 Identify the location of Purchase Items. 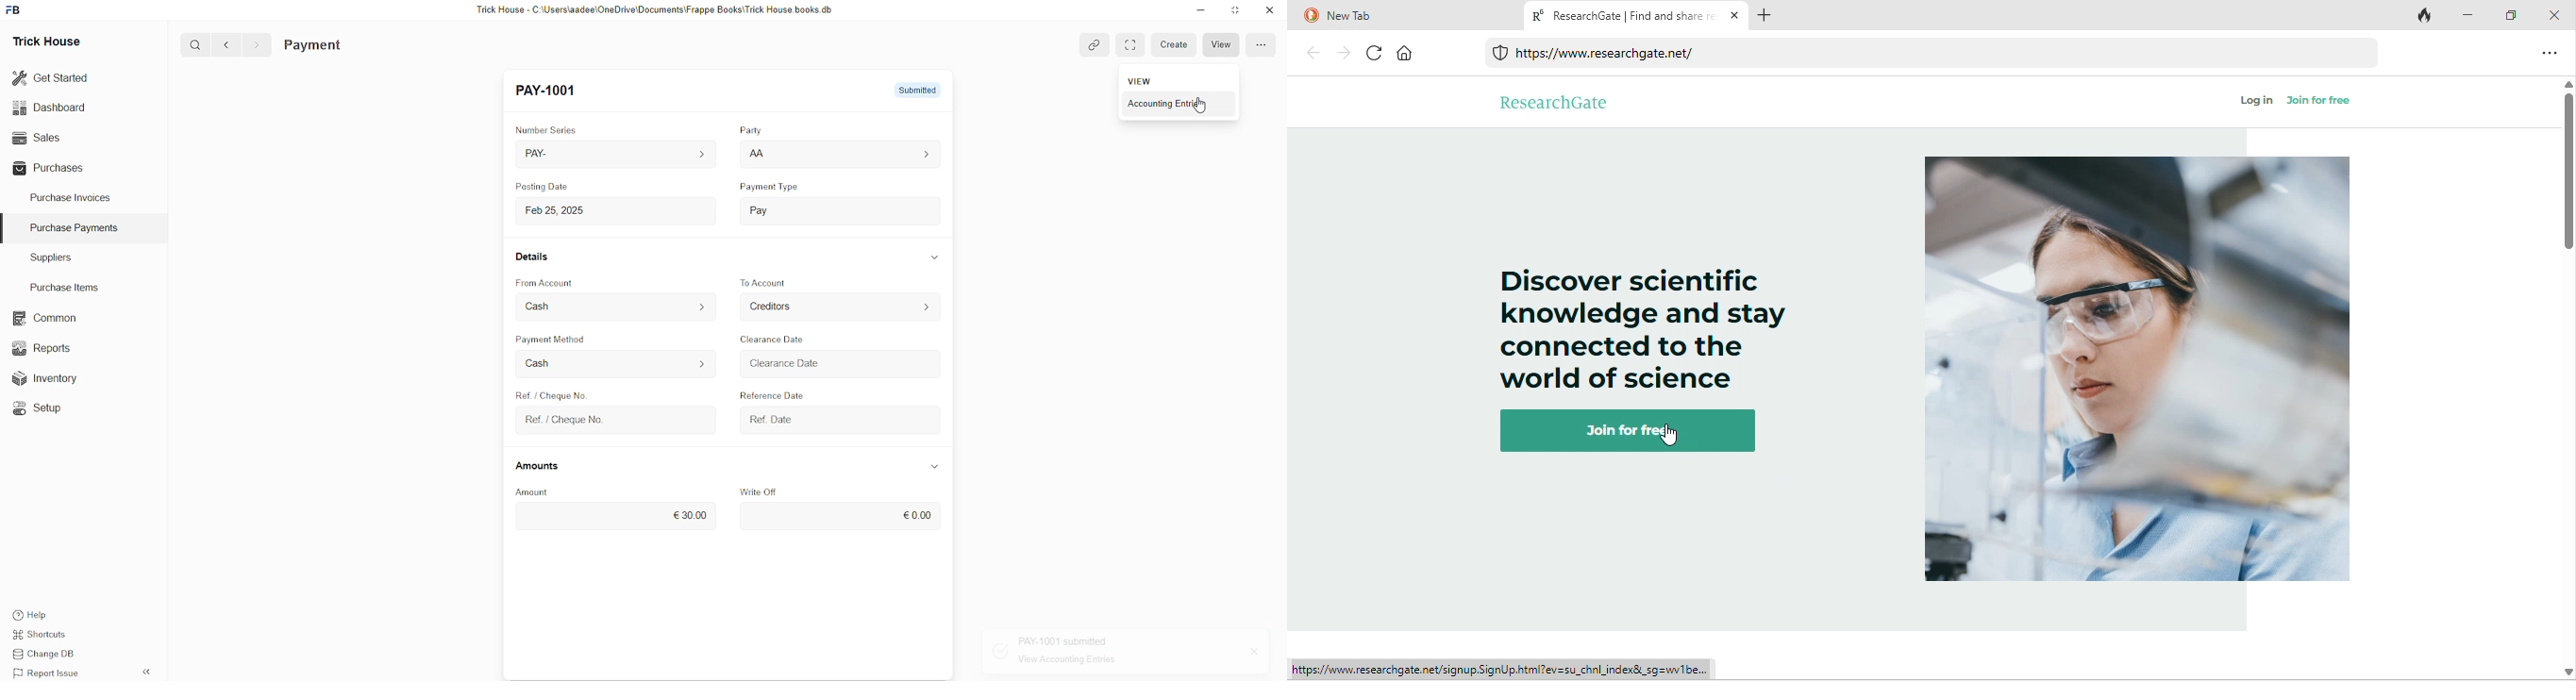
(68, 285).